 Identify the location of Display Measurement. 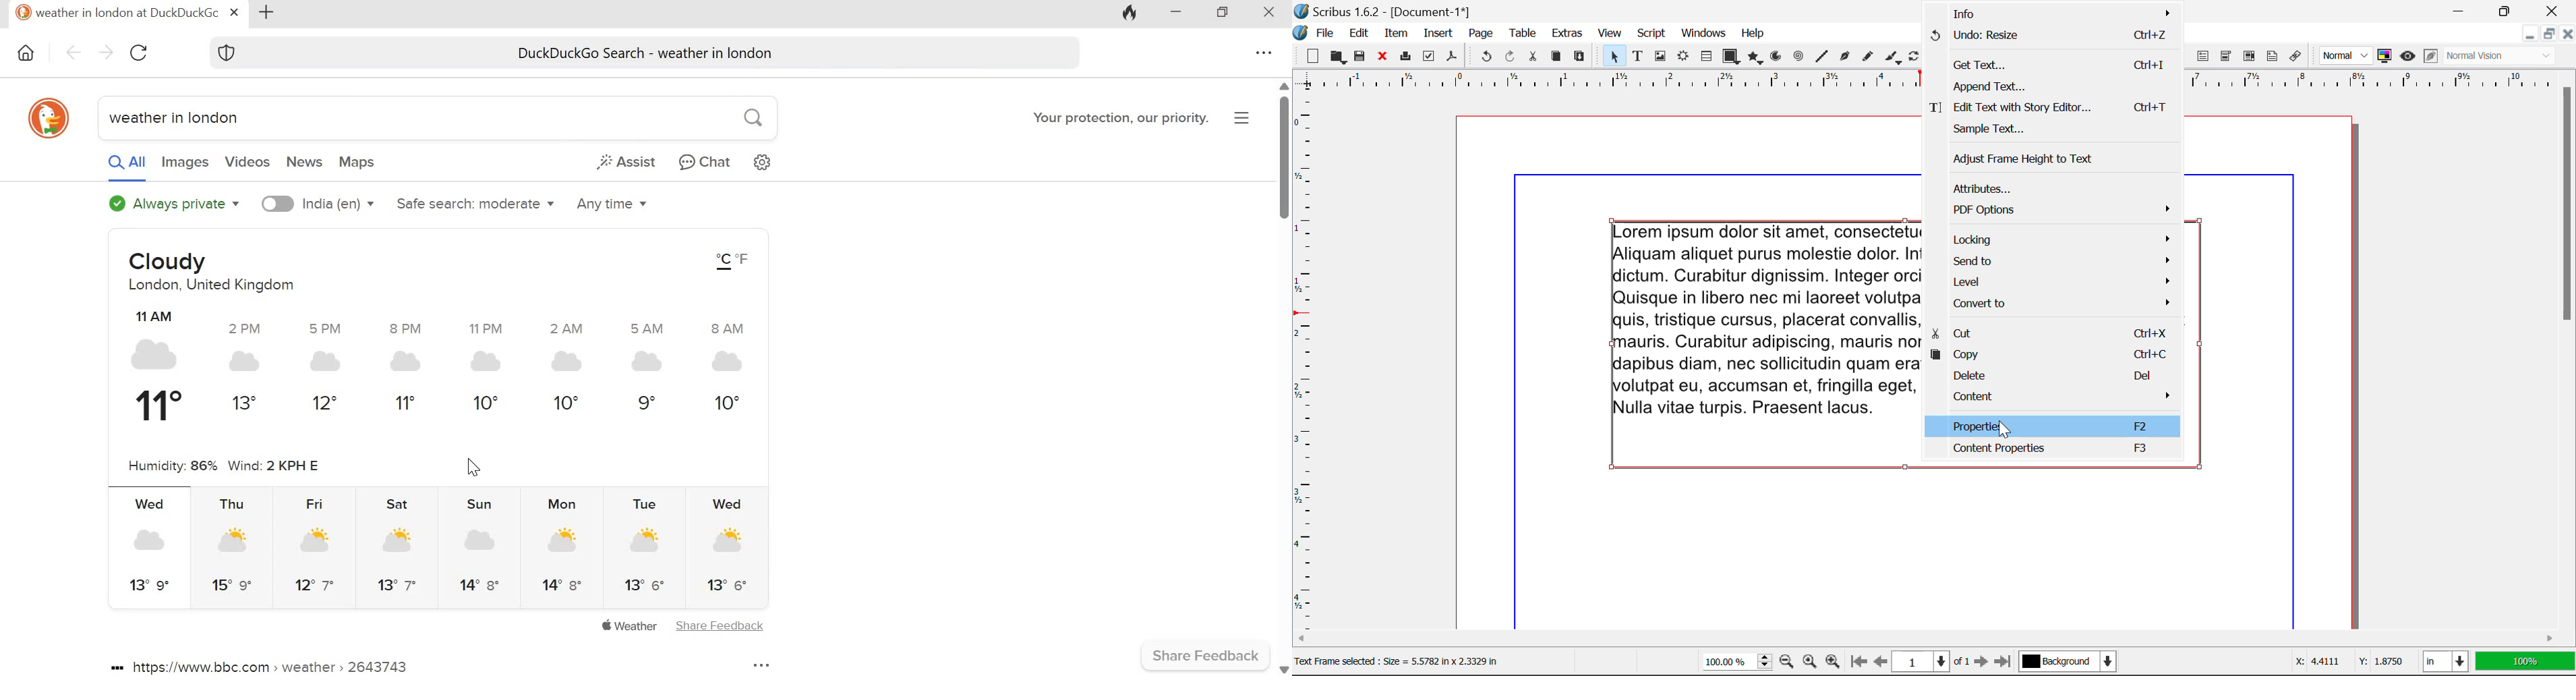
(2526, 663).